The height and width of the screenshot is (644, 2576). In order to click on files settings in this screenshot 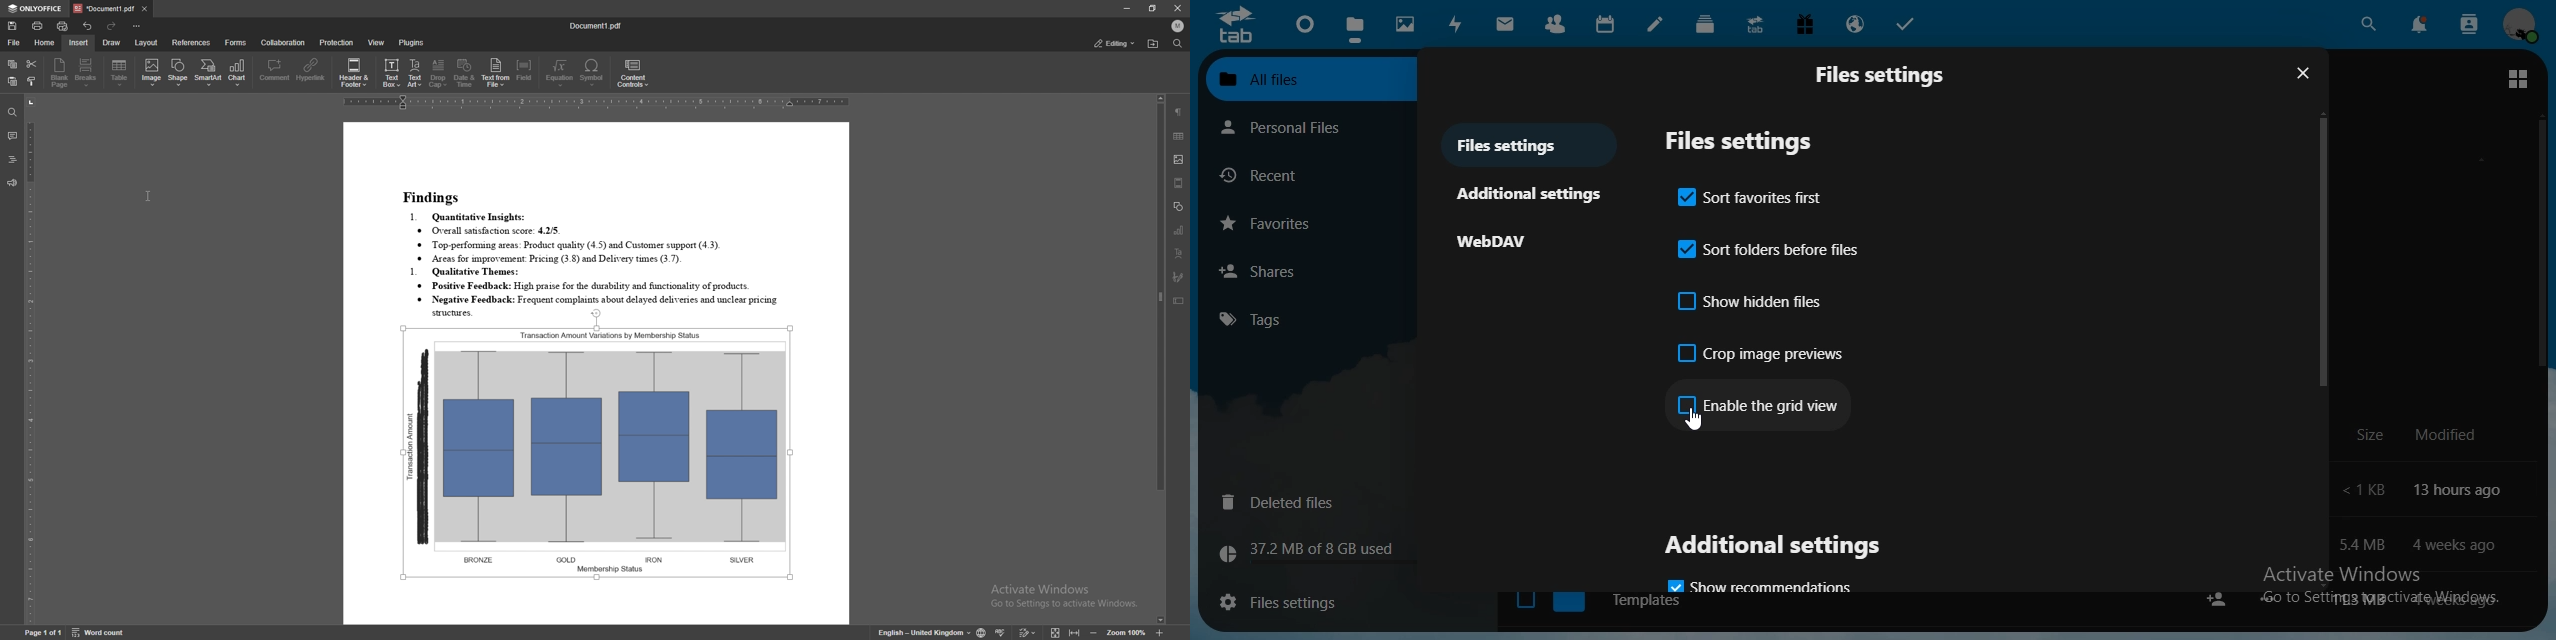, I will do `click(1514, 145)`.